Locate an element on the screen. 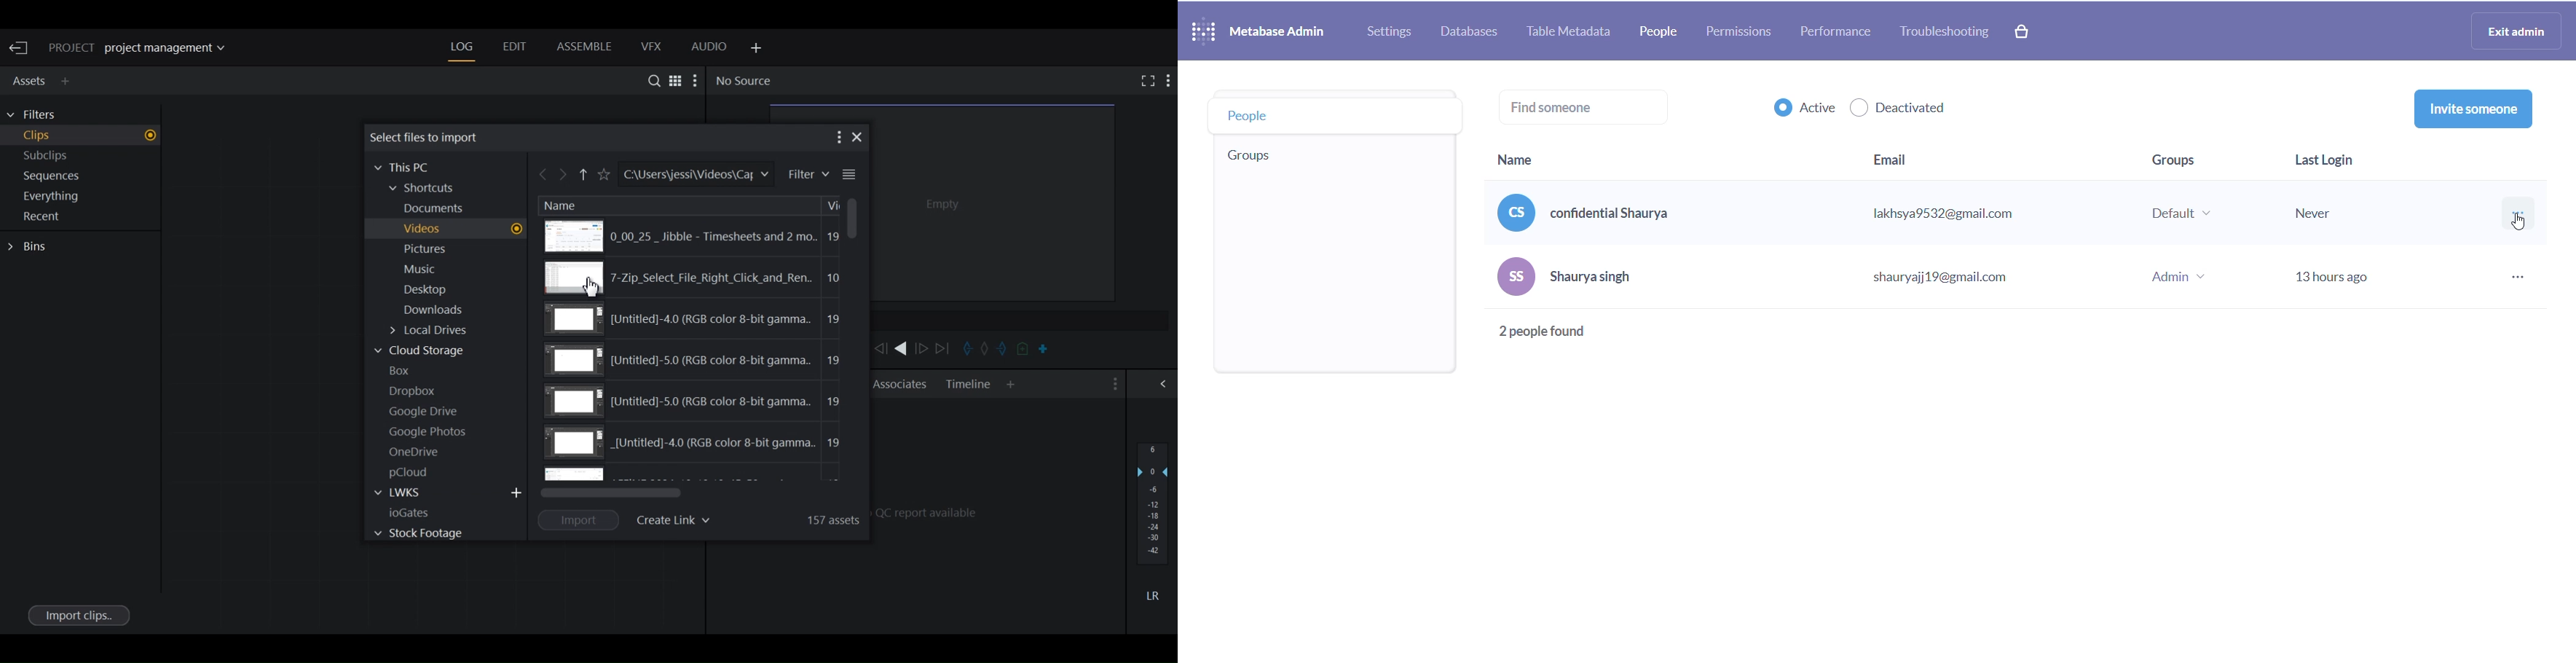  Log is located at coordinates (462, 47).